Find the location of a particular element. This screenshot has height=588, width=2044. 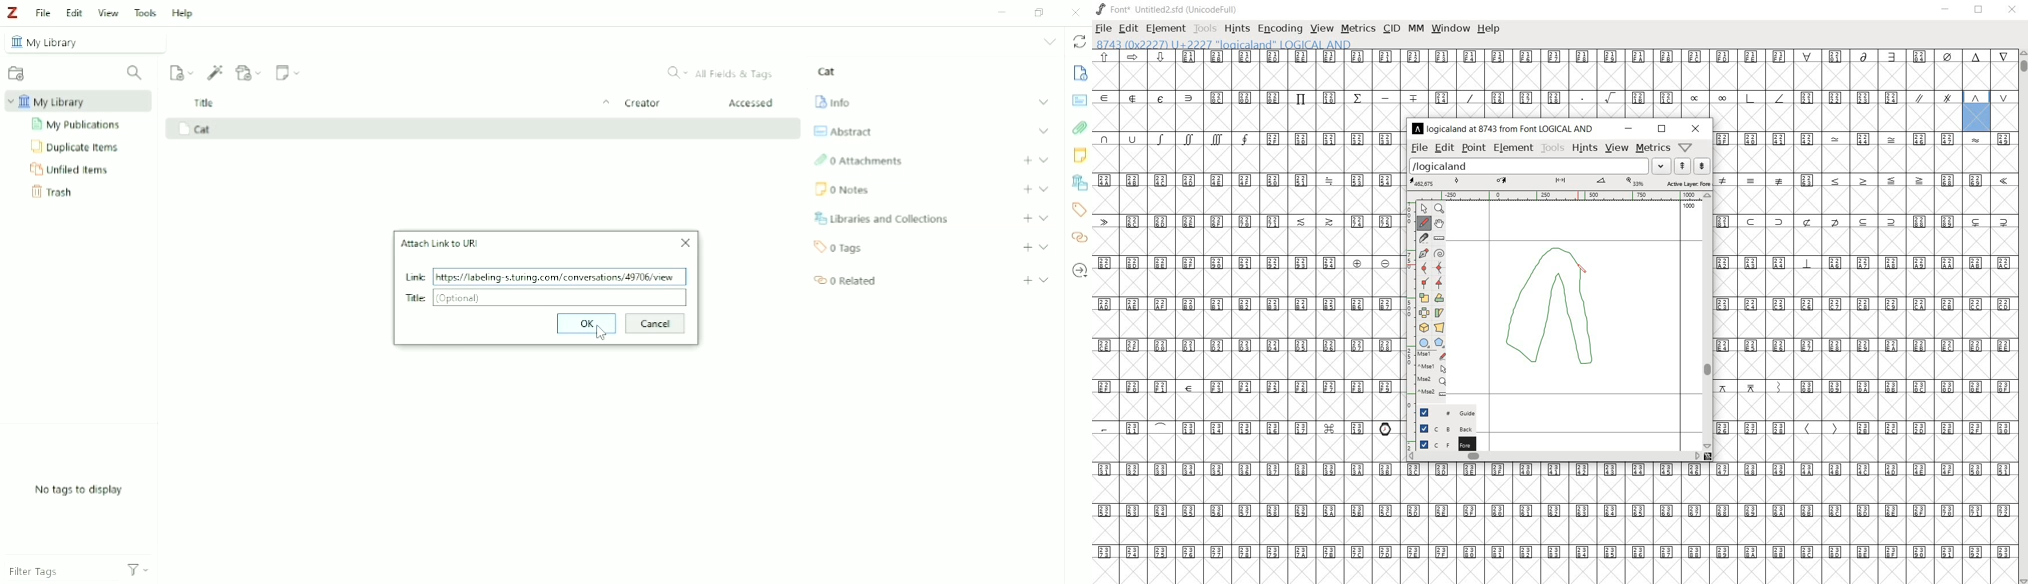

Actions is located at coordinates (138, 568).